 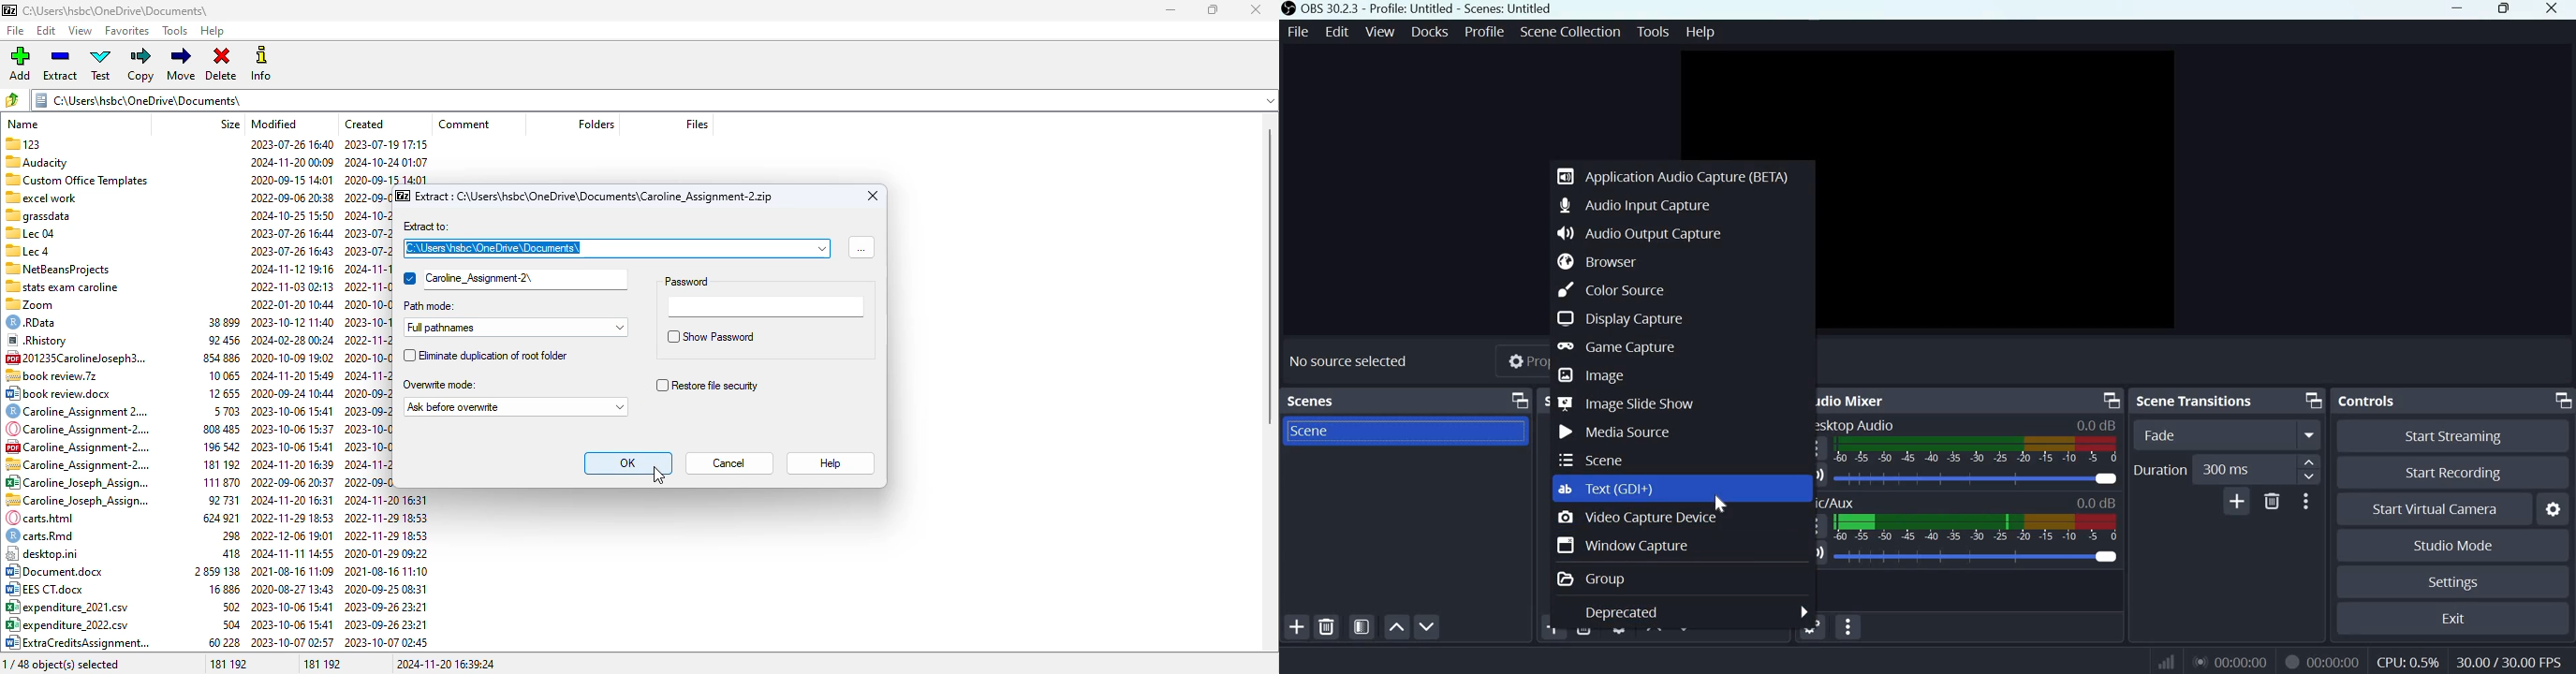 What do you see at coordinates (2237, 500) in the screenshot?
I see `Add Transition` at bounding box center [2237, 500].